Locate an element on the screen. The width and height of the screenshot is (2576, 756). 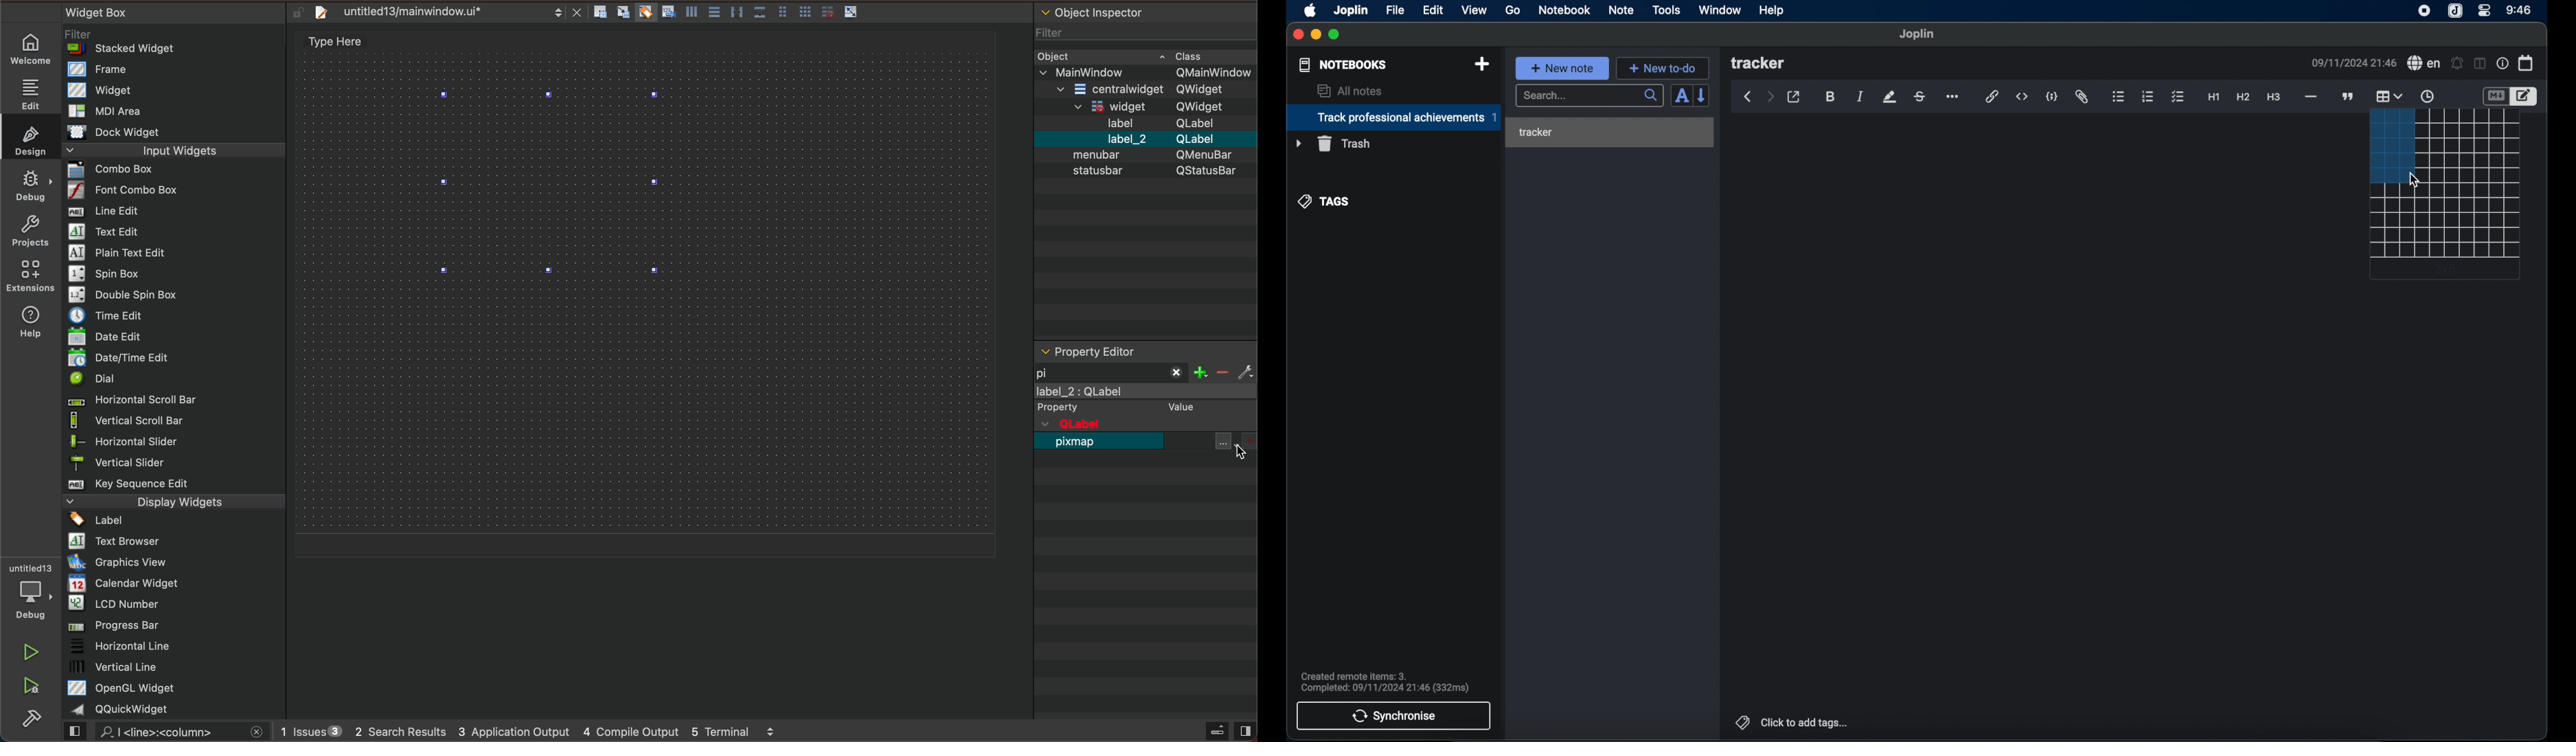
logs is located at coordinates (534, 733).